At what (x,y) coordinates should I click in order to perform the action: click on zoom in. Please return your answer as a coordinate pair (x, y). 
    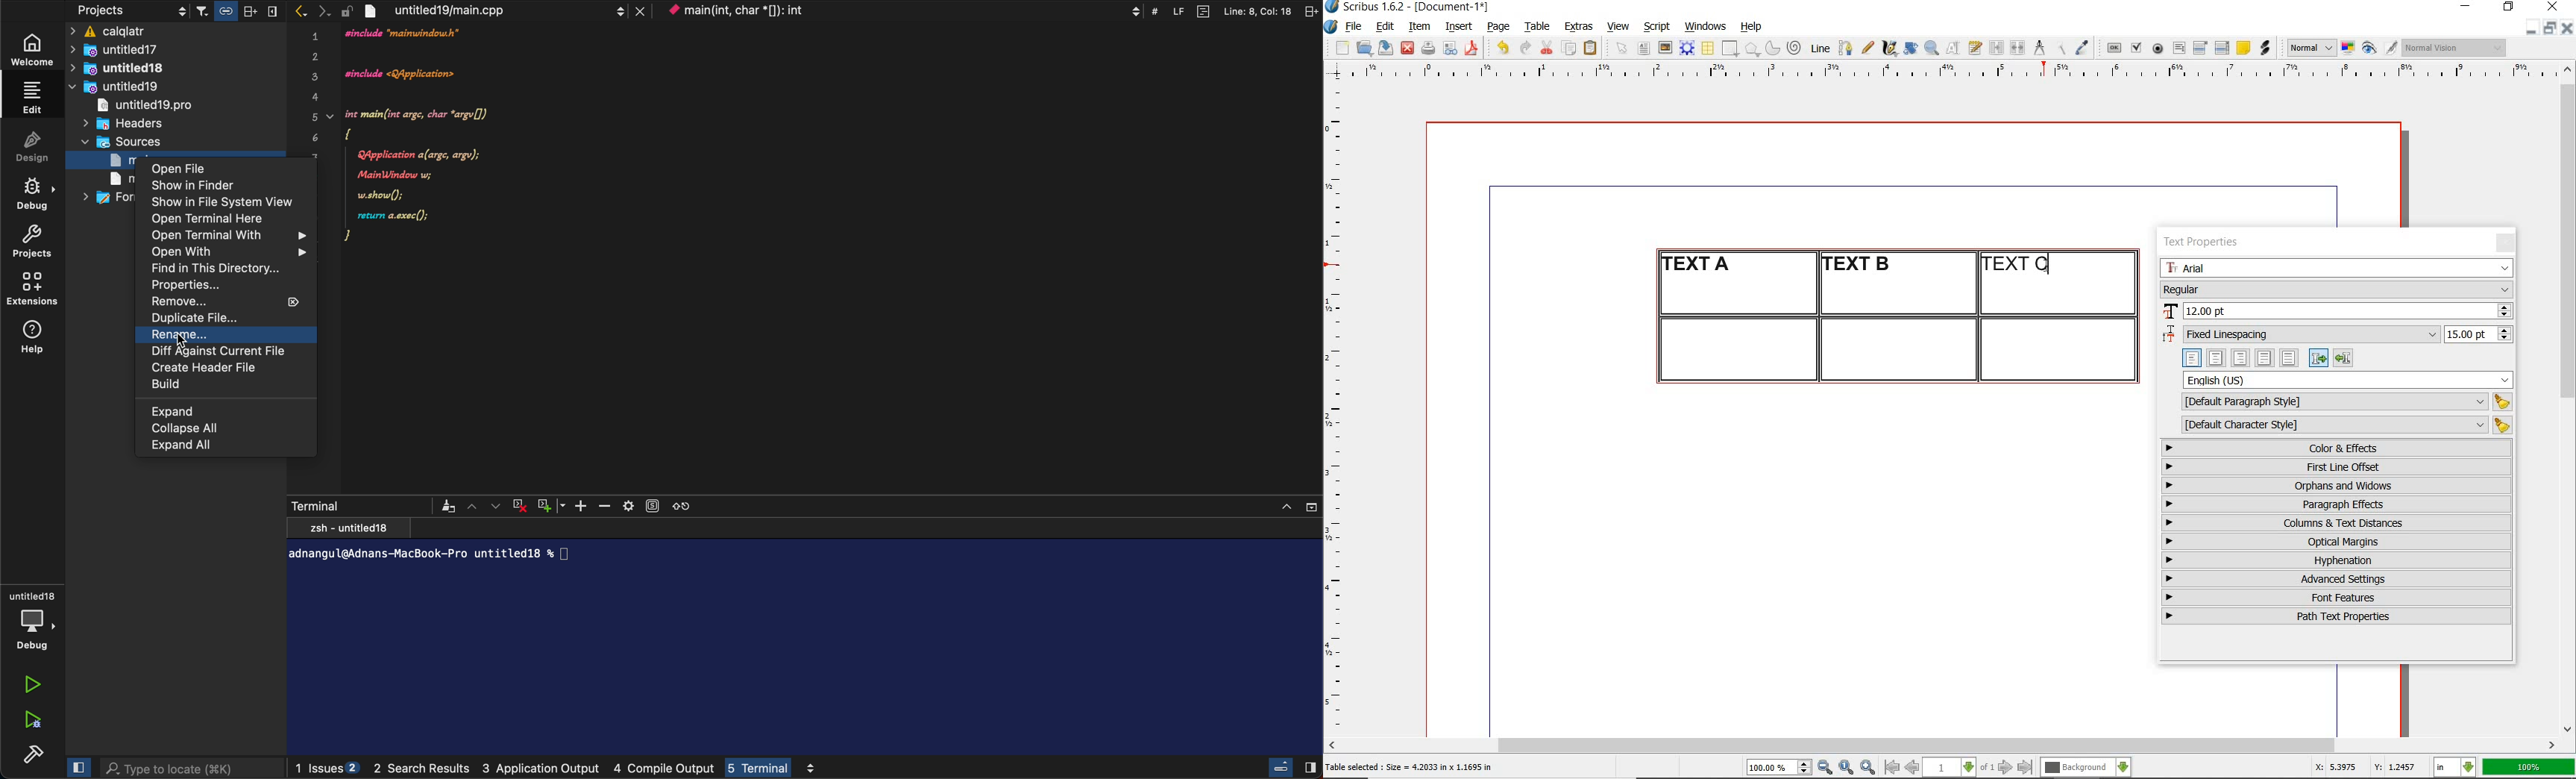
    Looking at the image, I should click on (1868, 768).